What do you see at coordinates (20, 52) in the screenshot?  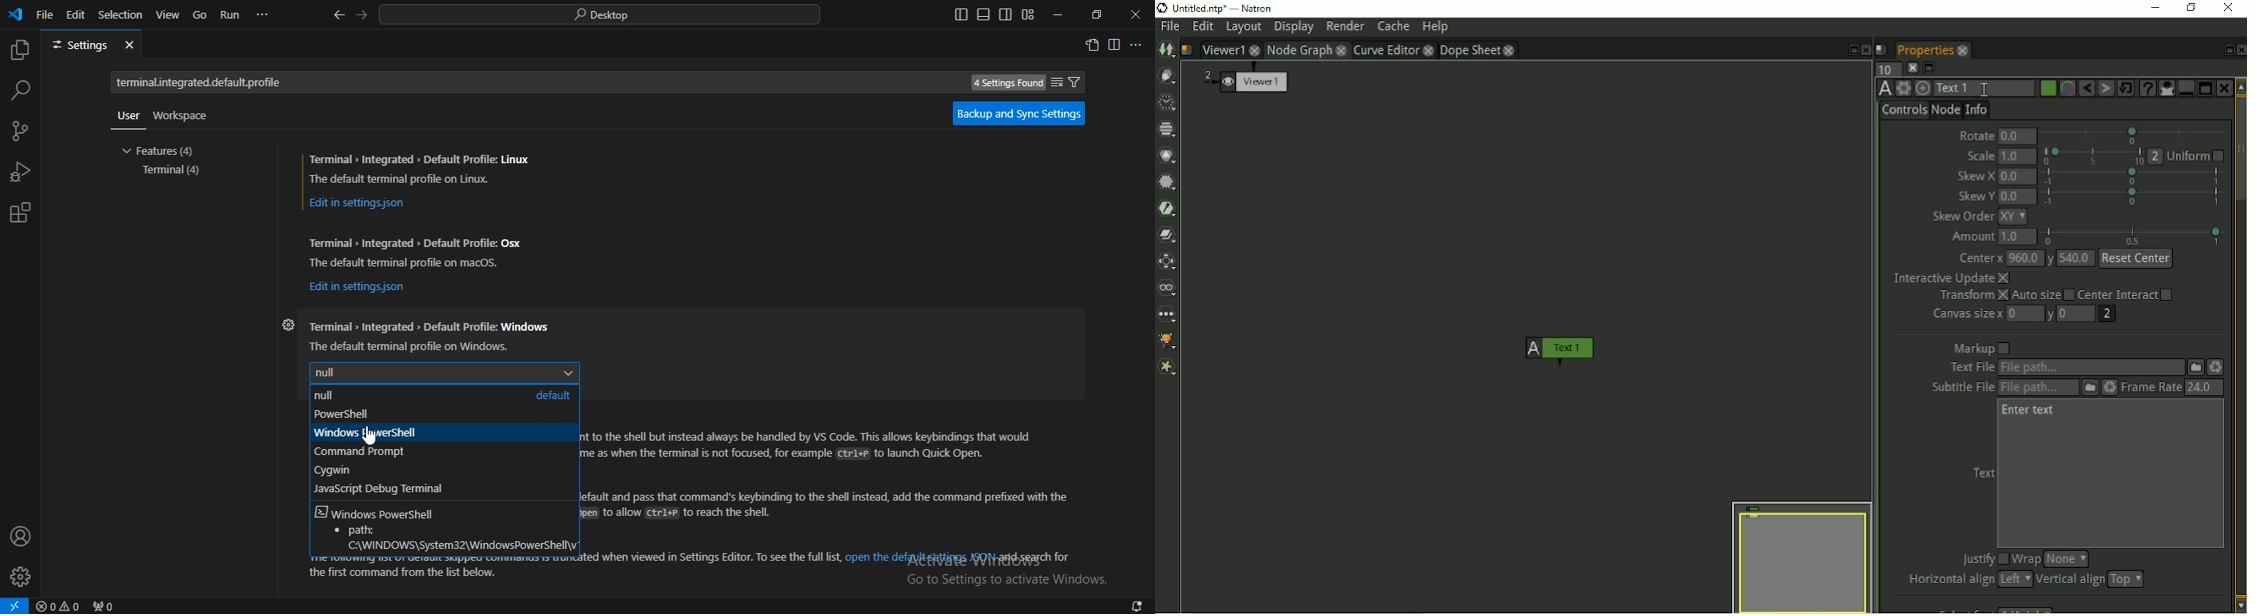 I see `explorer` at bounding box center [20, 52].